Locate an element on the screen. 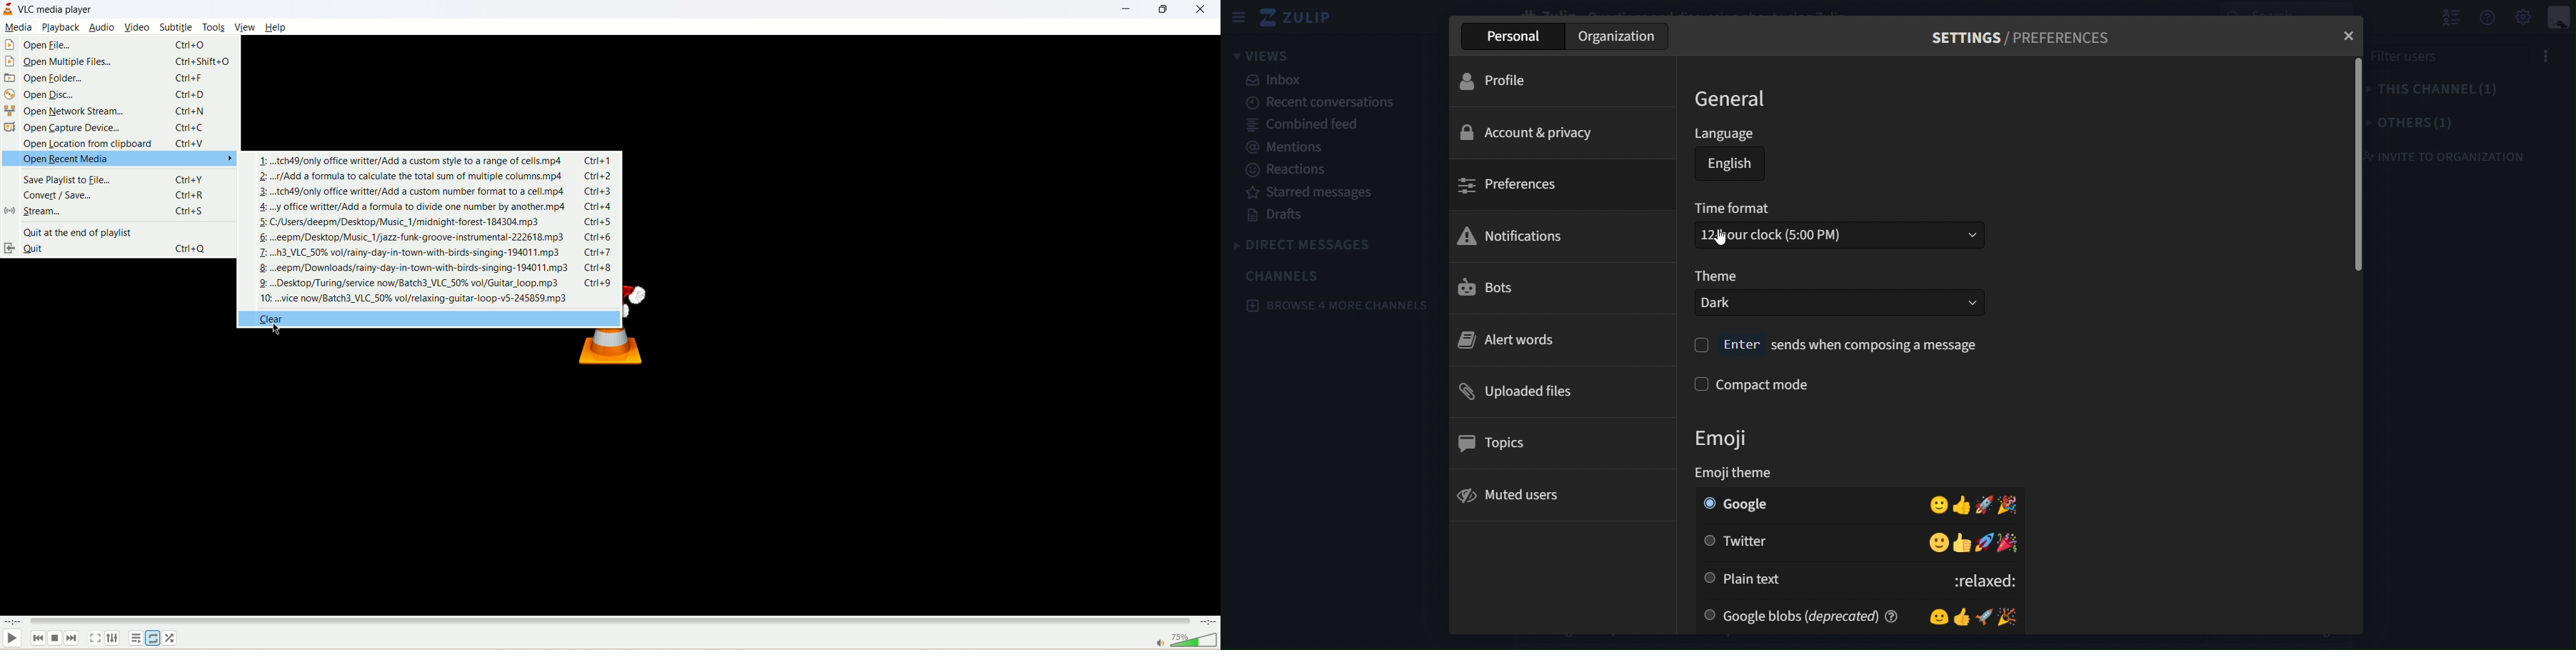 The height and width of the screenshot is (672, 2576). Dark is located at coordinates (1839, 301).